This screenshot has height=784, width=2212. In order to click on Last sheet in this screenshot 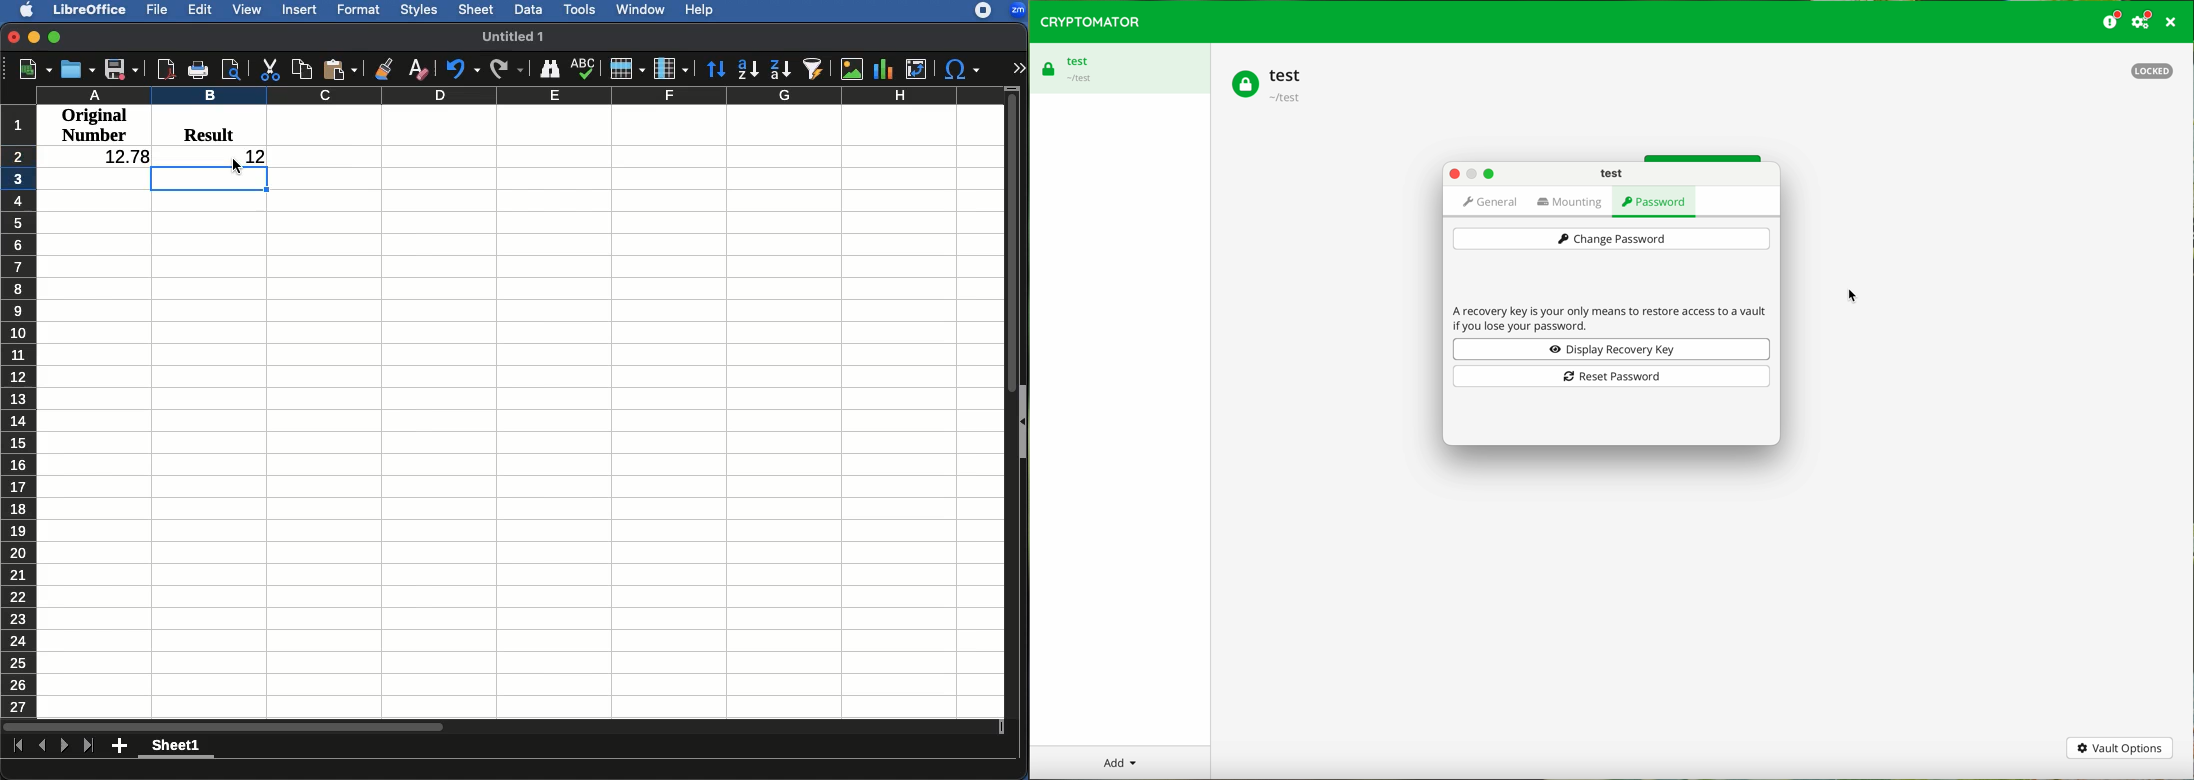, I will do `click(90, 747)`.